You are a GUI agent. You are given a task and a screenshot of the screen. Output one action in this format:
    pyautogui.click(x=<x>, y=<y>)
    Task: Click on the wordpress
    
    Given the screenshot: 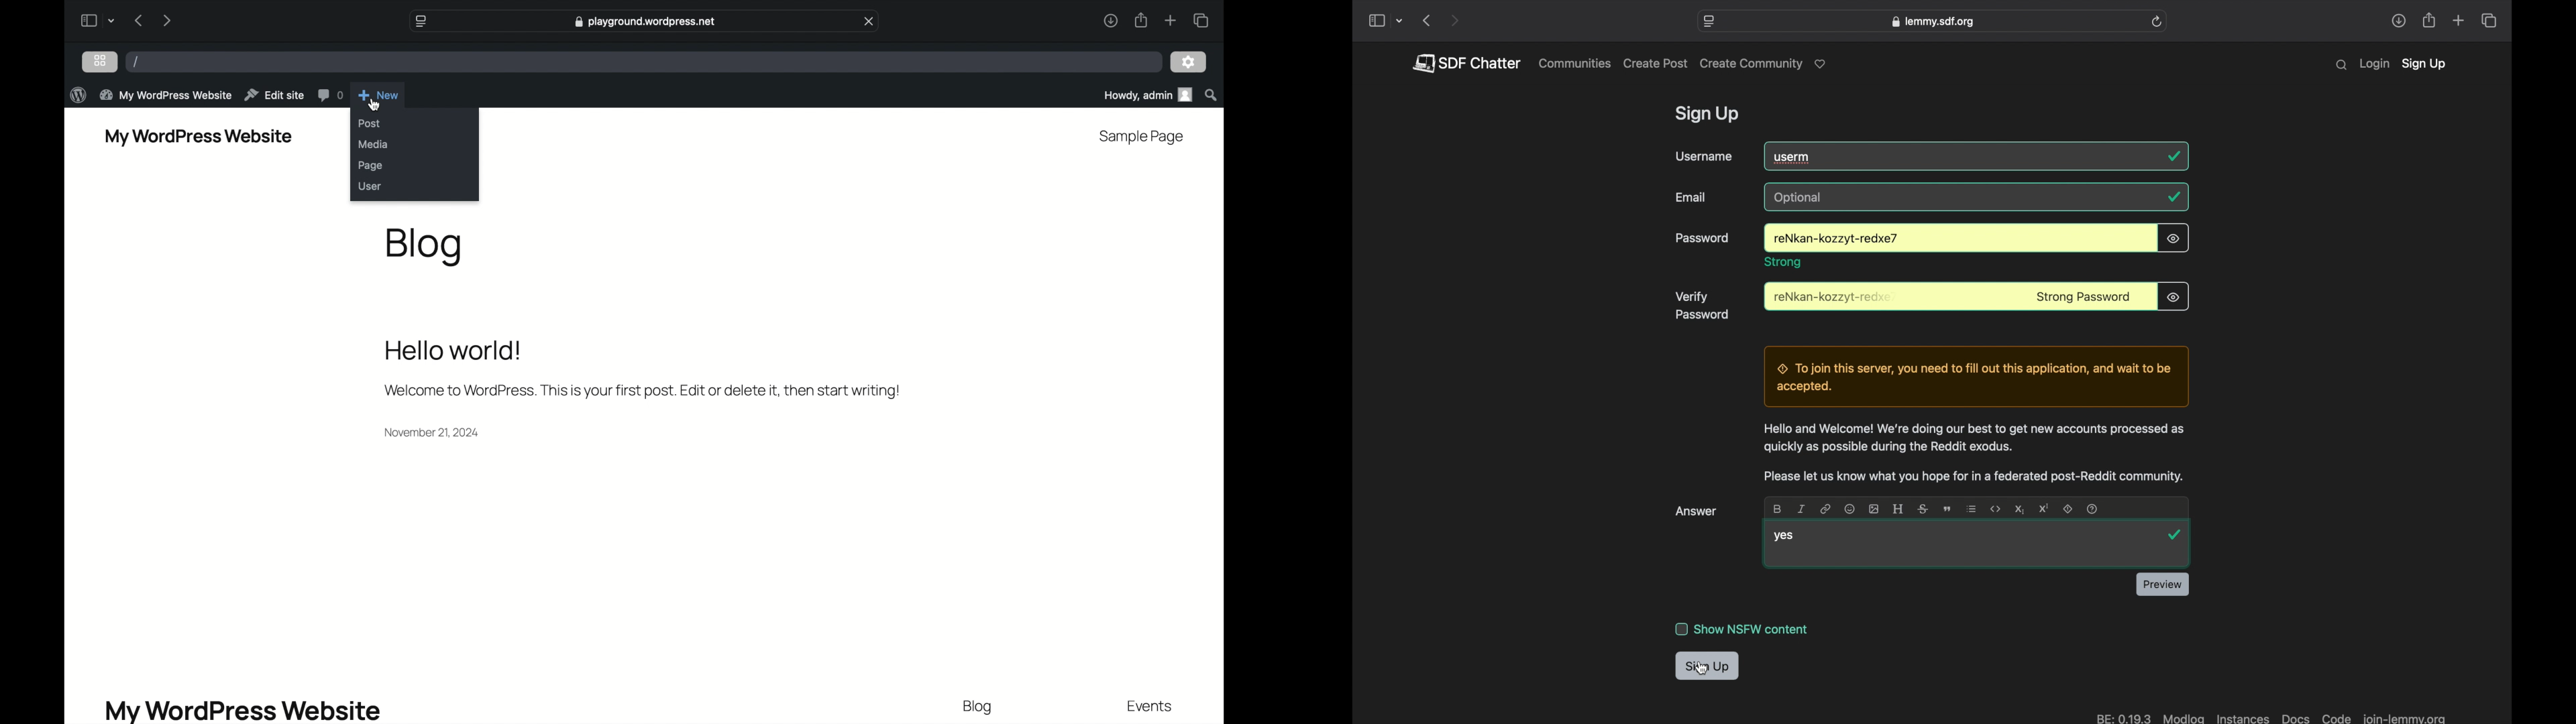 What is the action you would take?
    pyautogui.click(x=77, y=95)
    